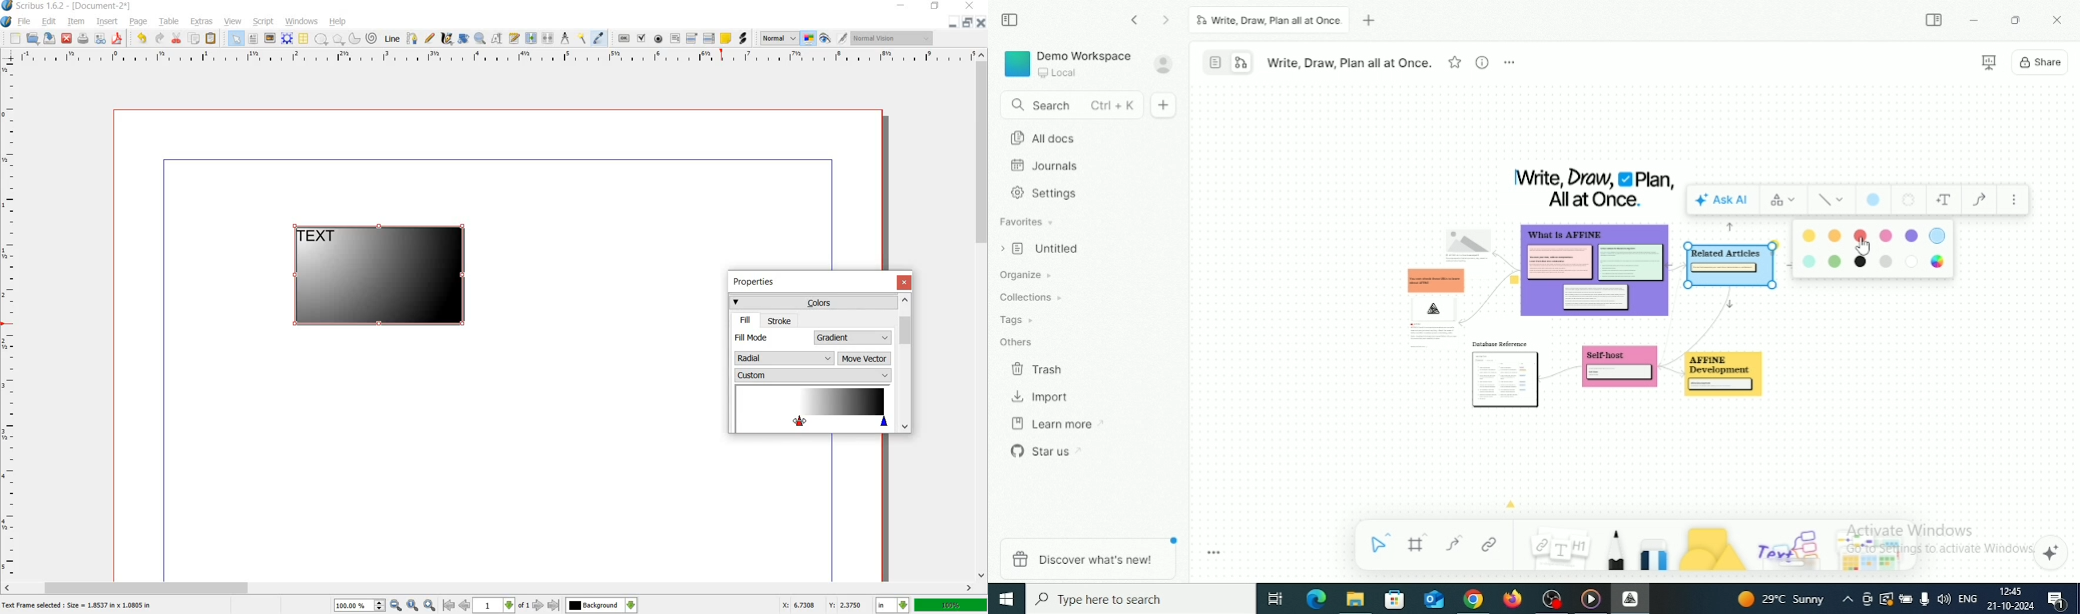 Image resolution: width=2100 pixels, height=616 pixels. What do you see at coordinates (692, 38) in the screenshot?
I see `pdf combo box` at bounding box center [692, 38].